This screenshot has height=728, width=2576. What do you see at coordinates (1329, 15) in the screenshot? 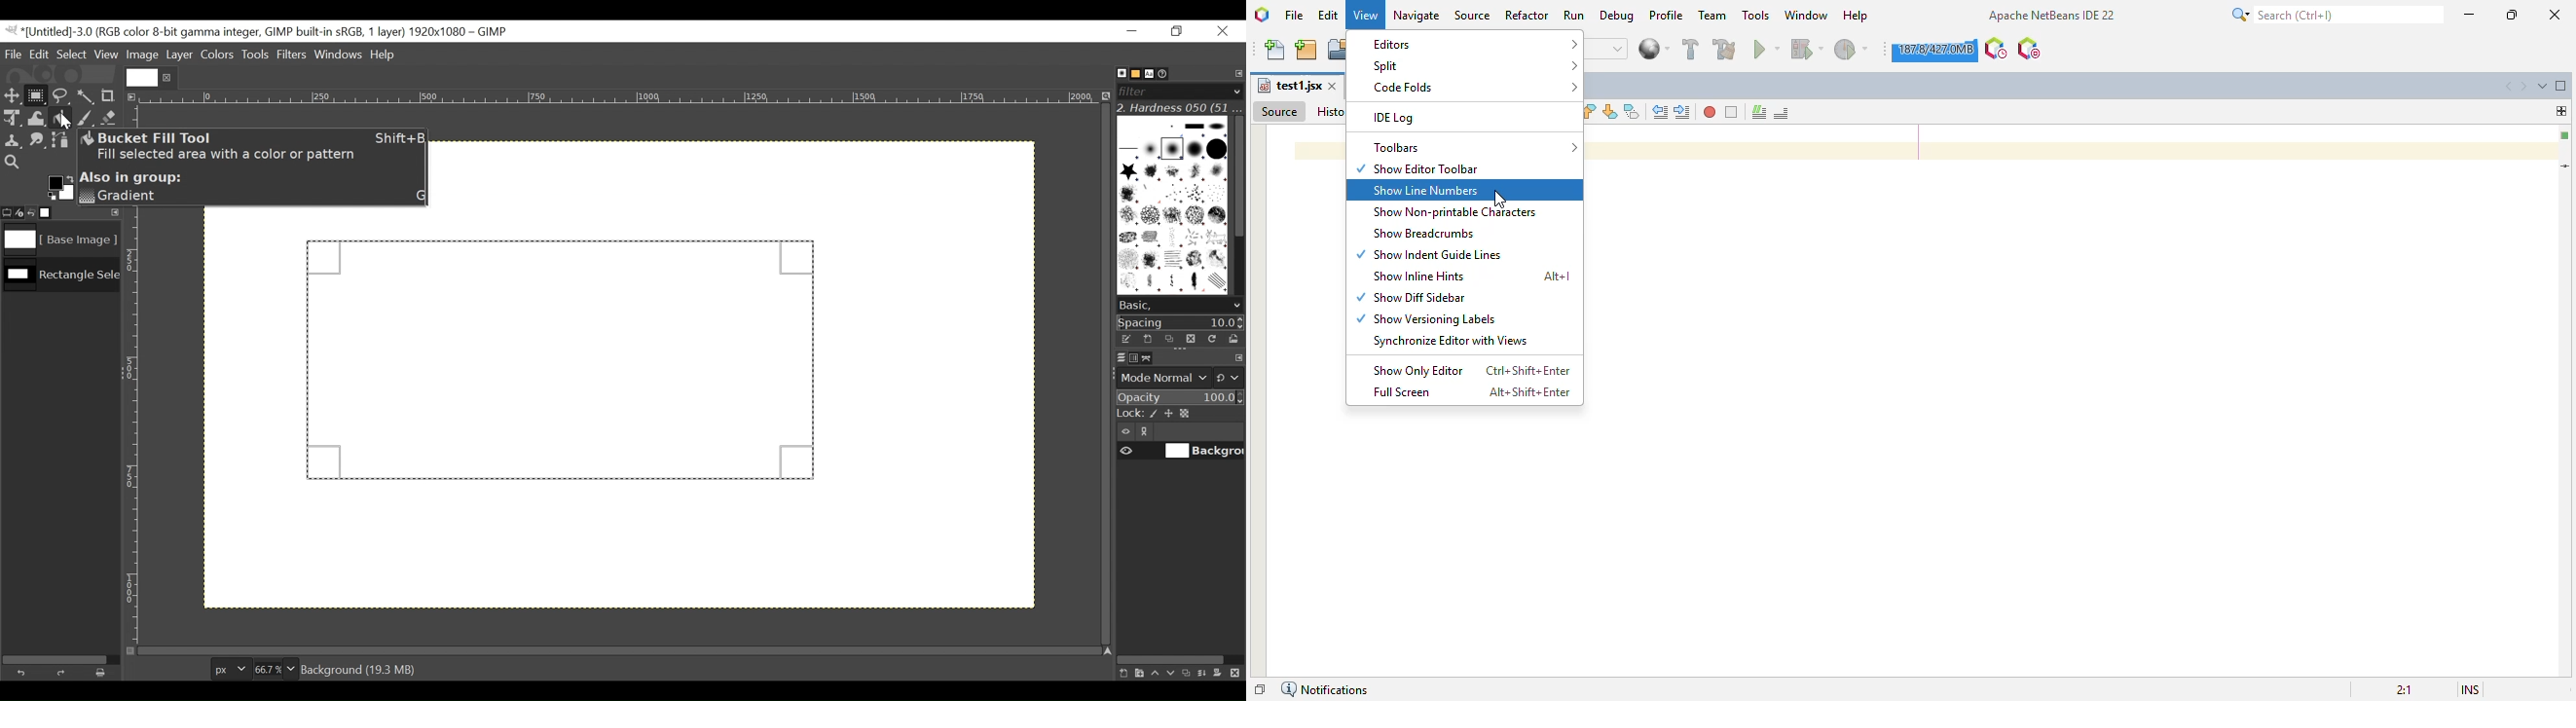
I see `edit` at bounding box center [1329, 15].